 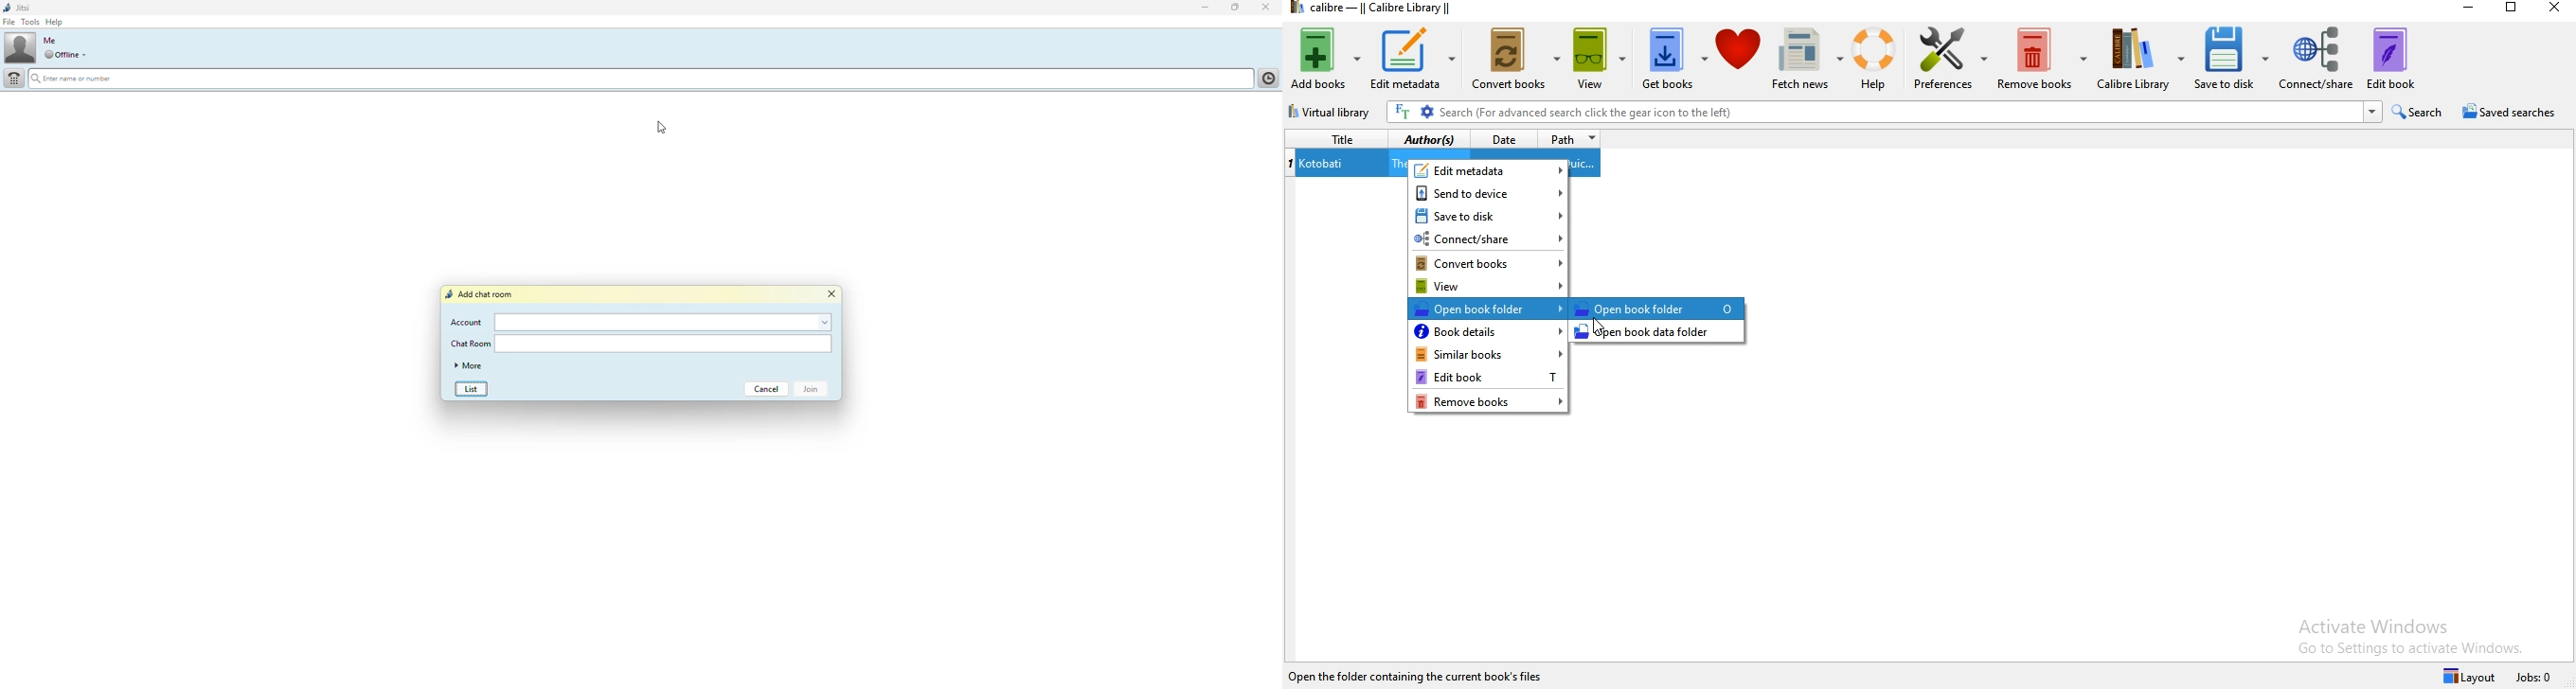 I want to click on offline, so click(x=61, y=54).